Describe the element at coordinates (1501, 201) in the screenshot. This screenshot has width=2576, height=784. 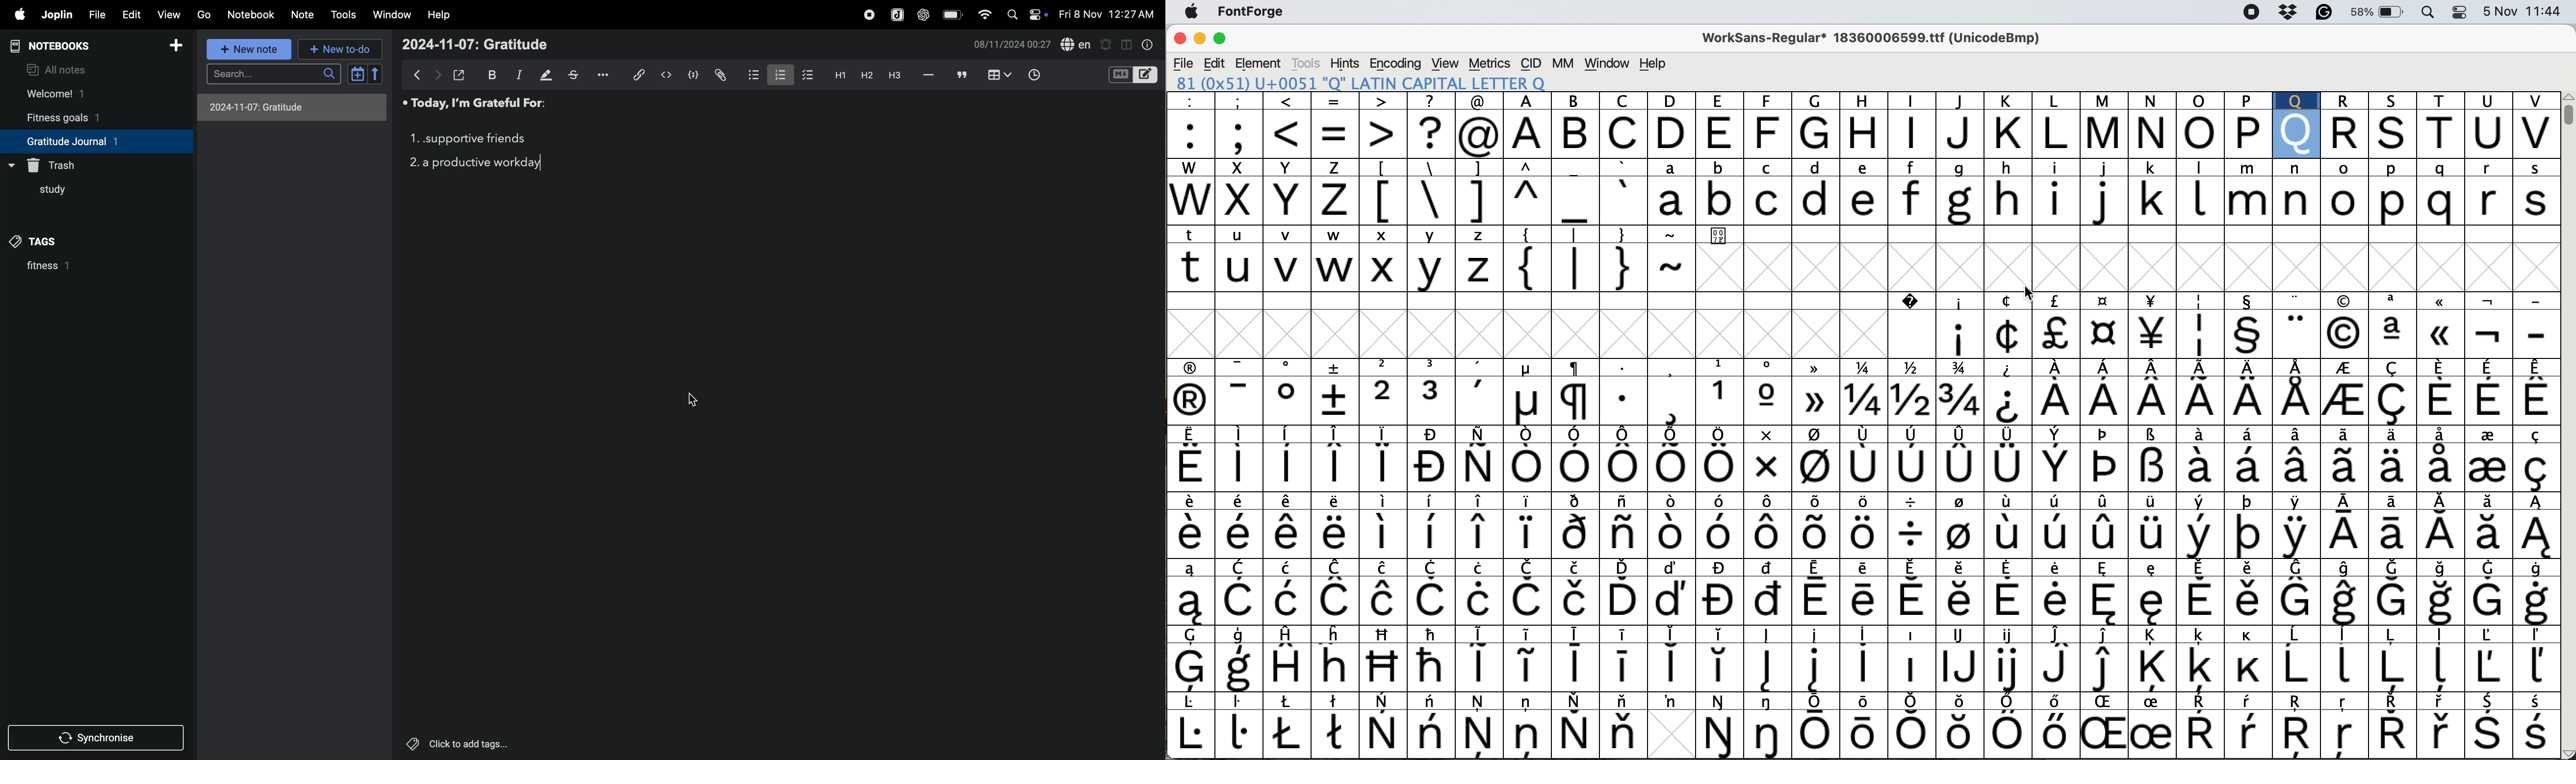
I see `special characters` at that location.